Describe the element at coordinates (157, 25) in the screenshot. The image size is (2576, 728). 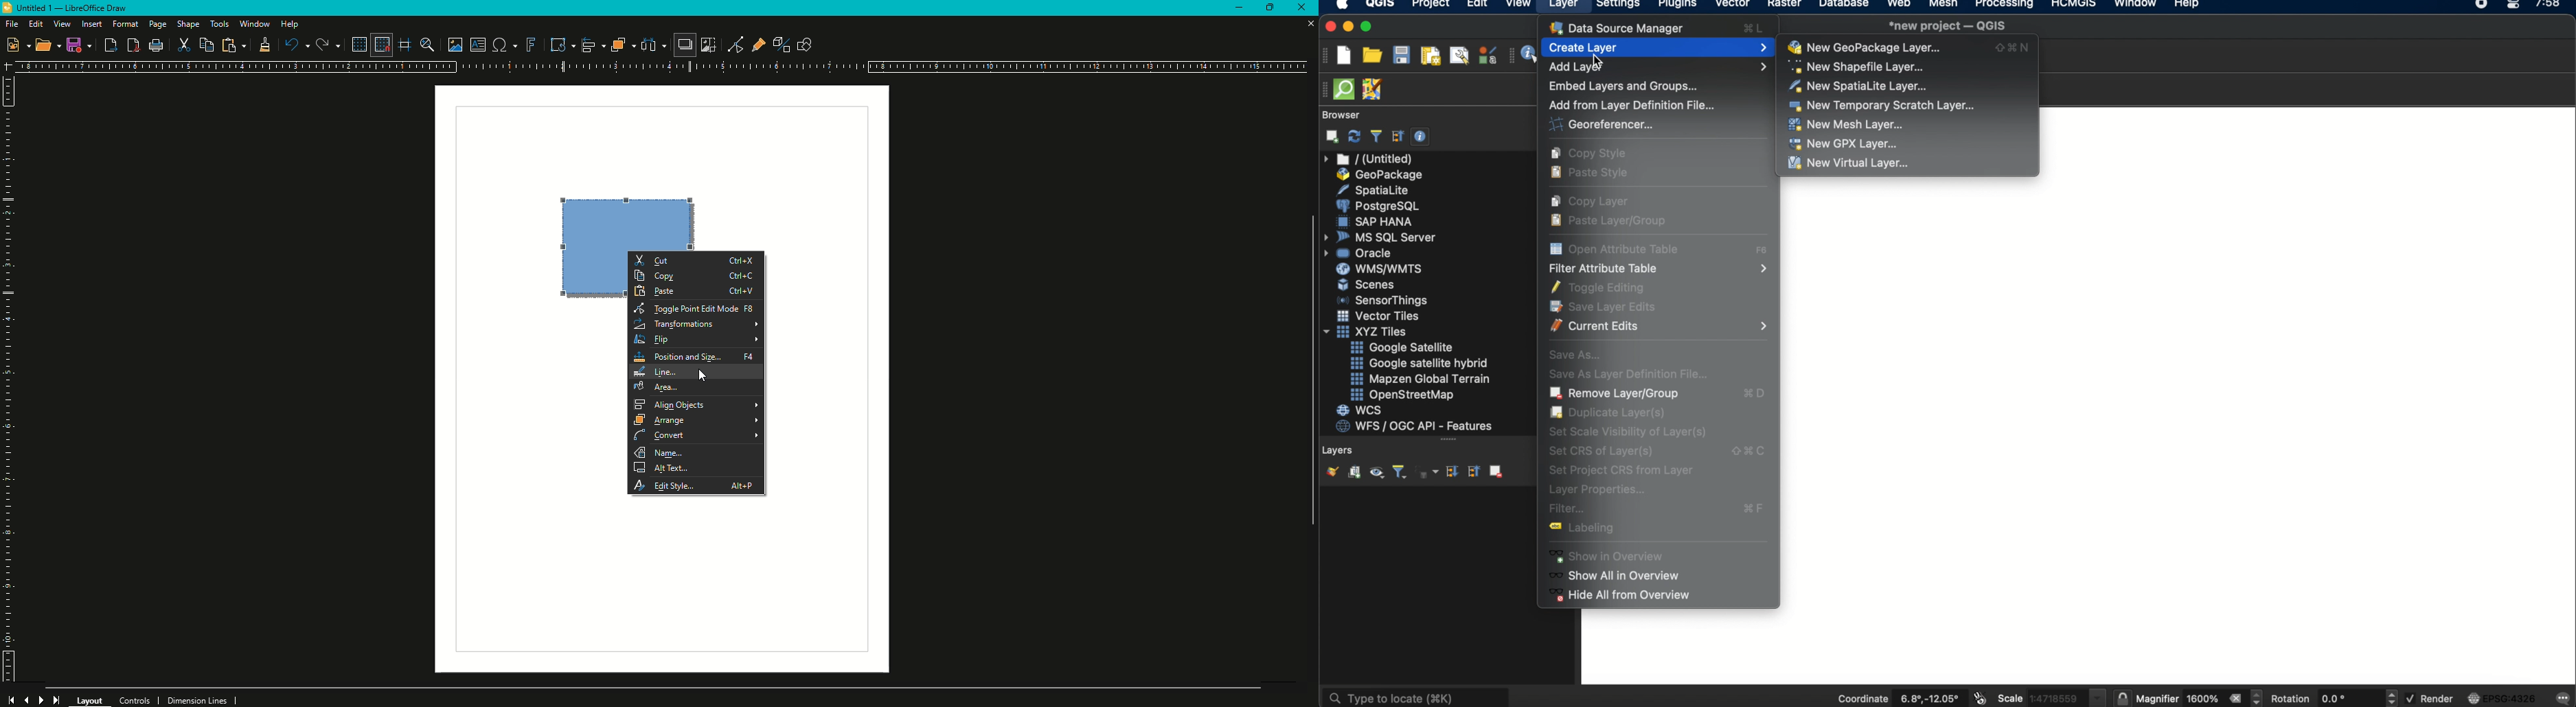
I see `Page` at that location.